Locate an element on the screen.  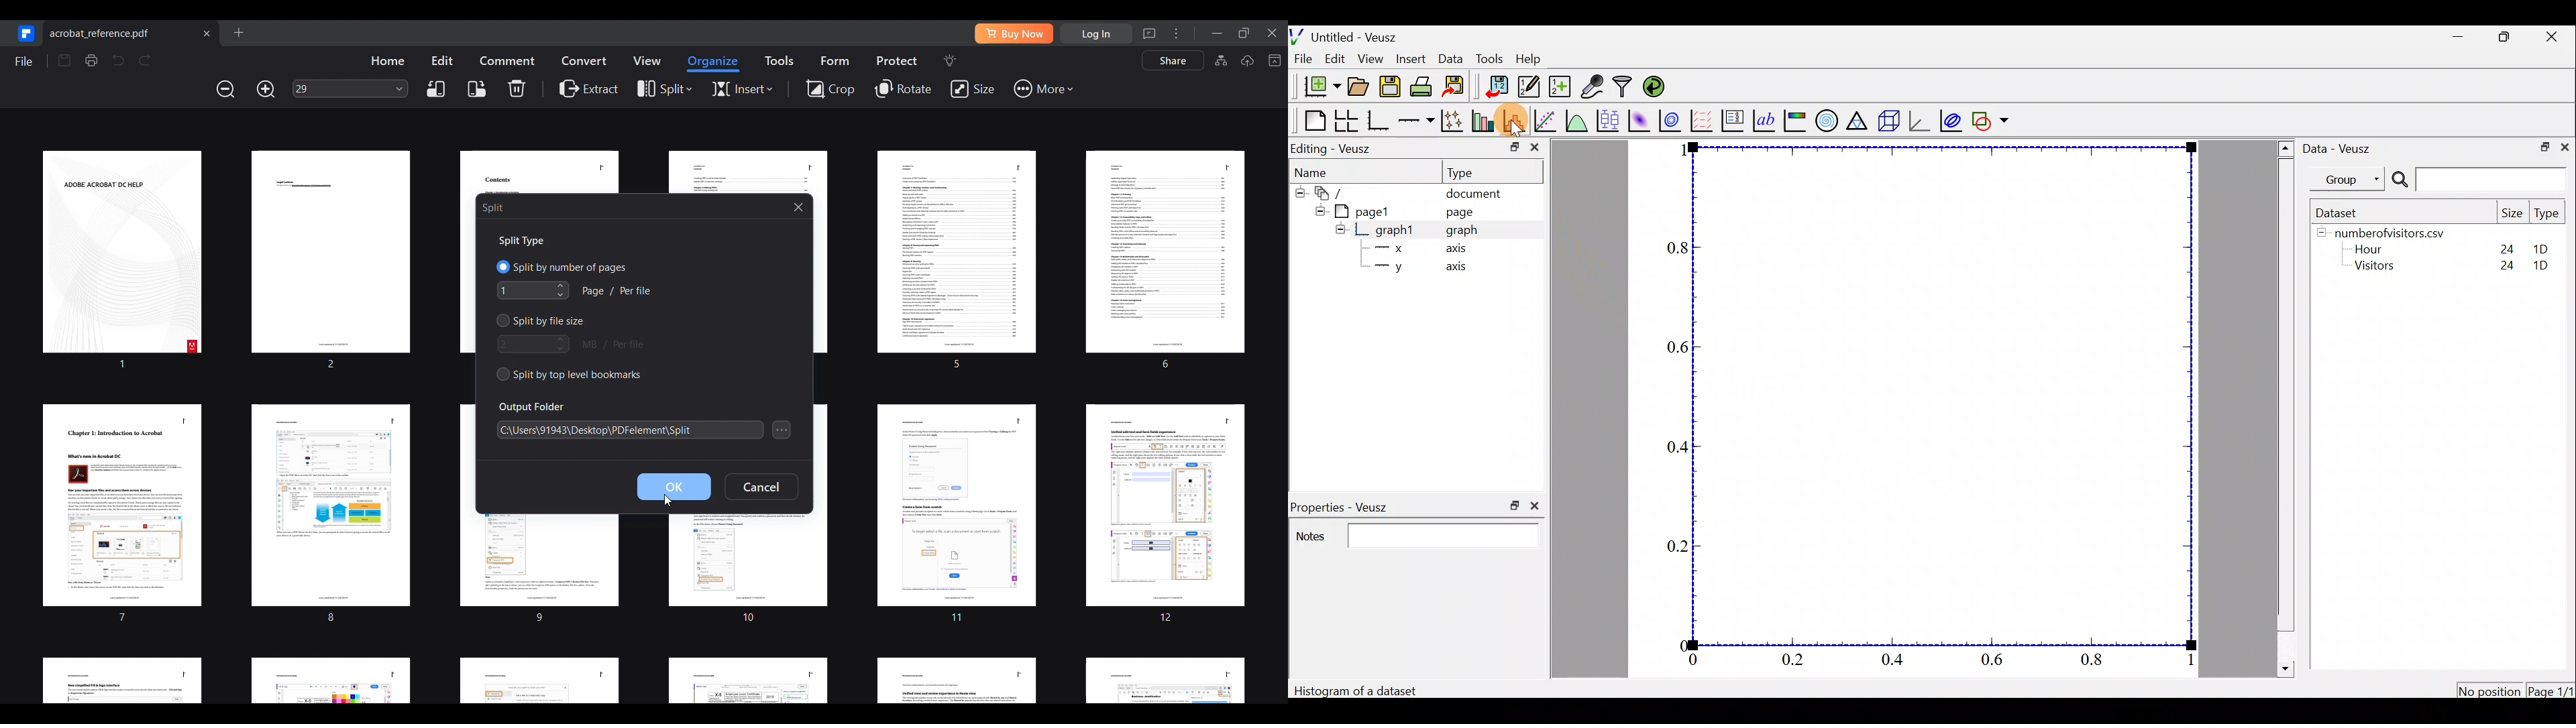
fit a function to data is located at coordinates (1548, 121).